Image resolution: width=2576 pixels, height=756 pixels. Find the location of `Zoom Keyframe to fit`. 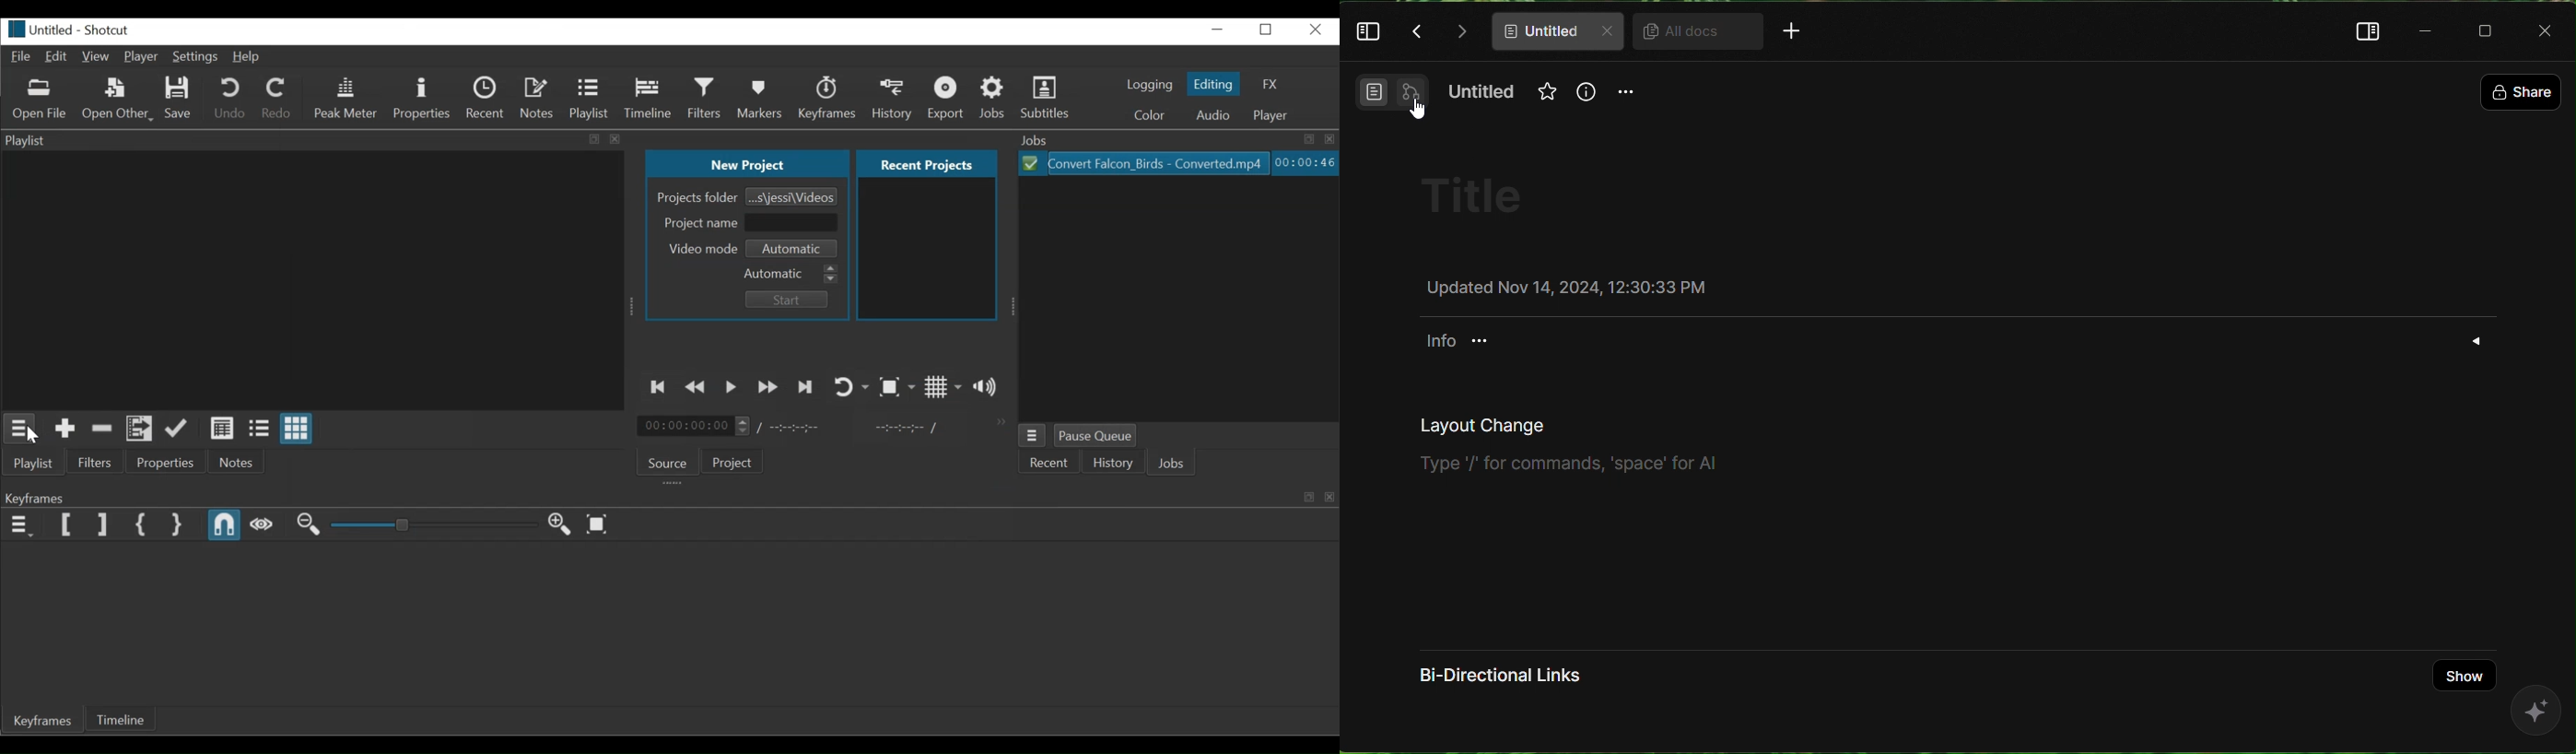

Zoom Keyframe to fit is located at coordinates (597, 524).